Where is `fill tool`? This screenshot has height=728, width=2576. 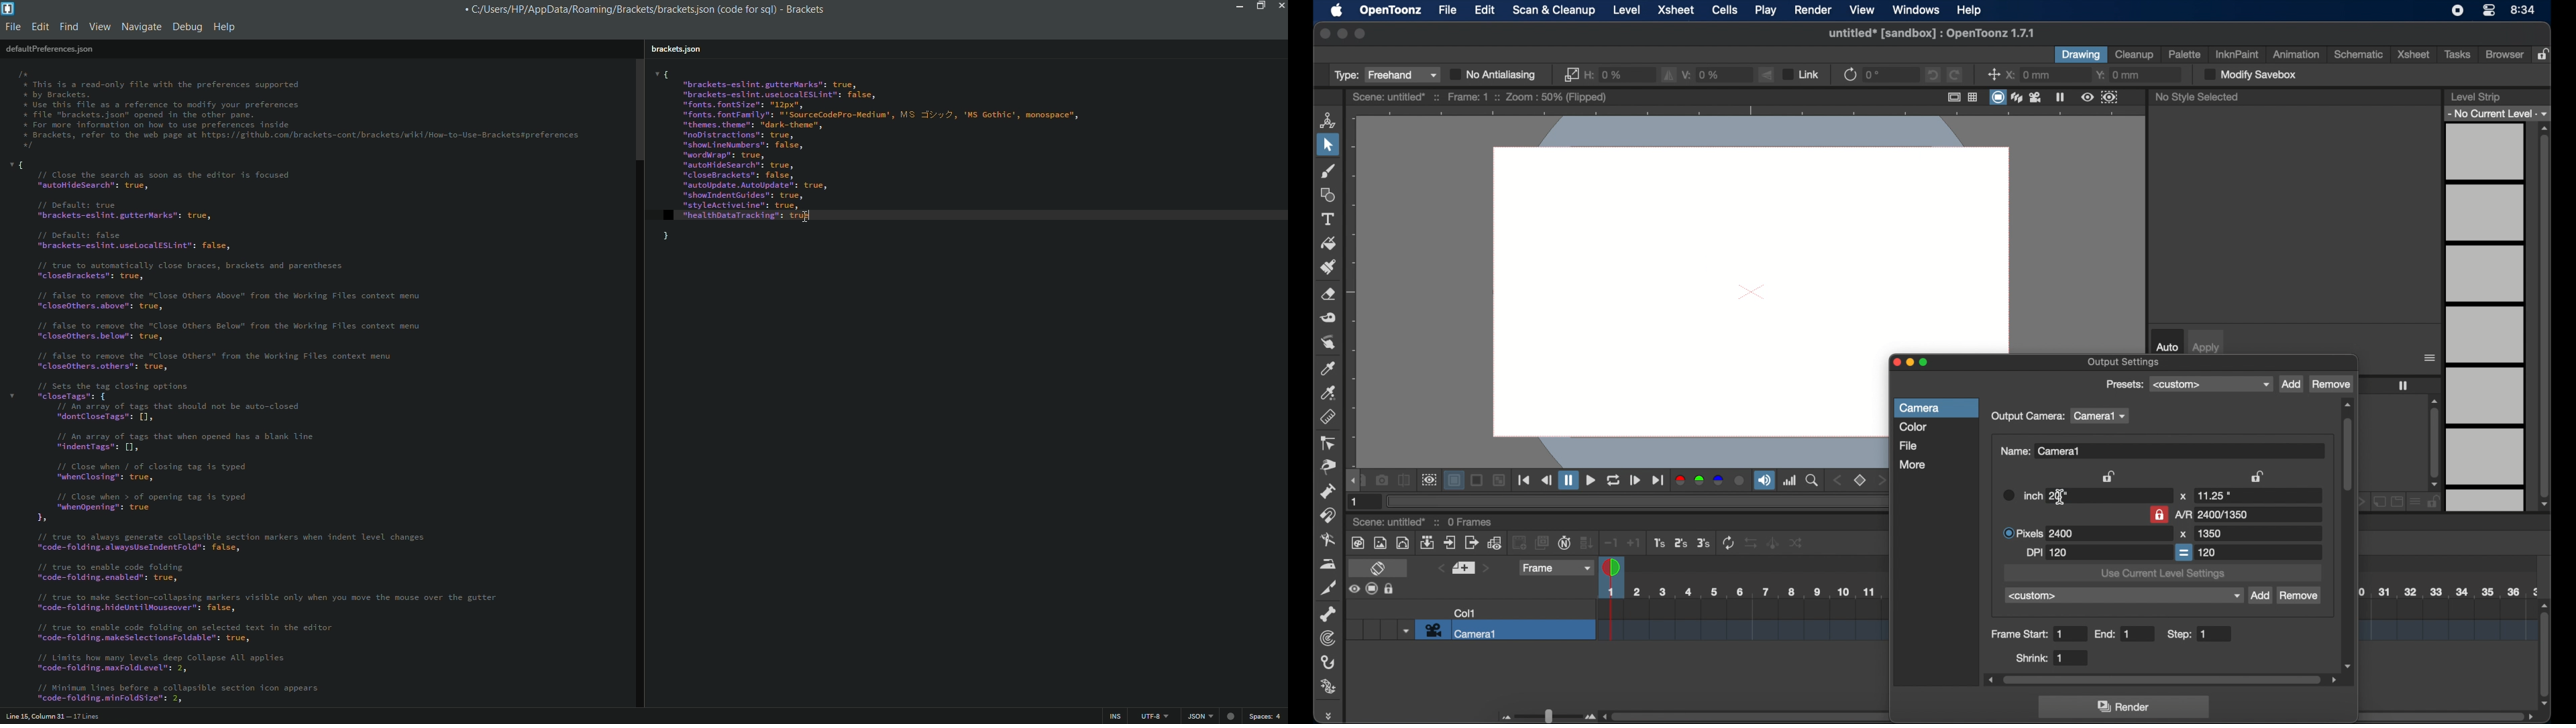
fill tool is located at coordinates (1329, 244).